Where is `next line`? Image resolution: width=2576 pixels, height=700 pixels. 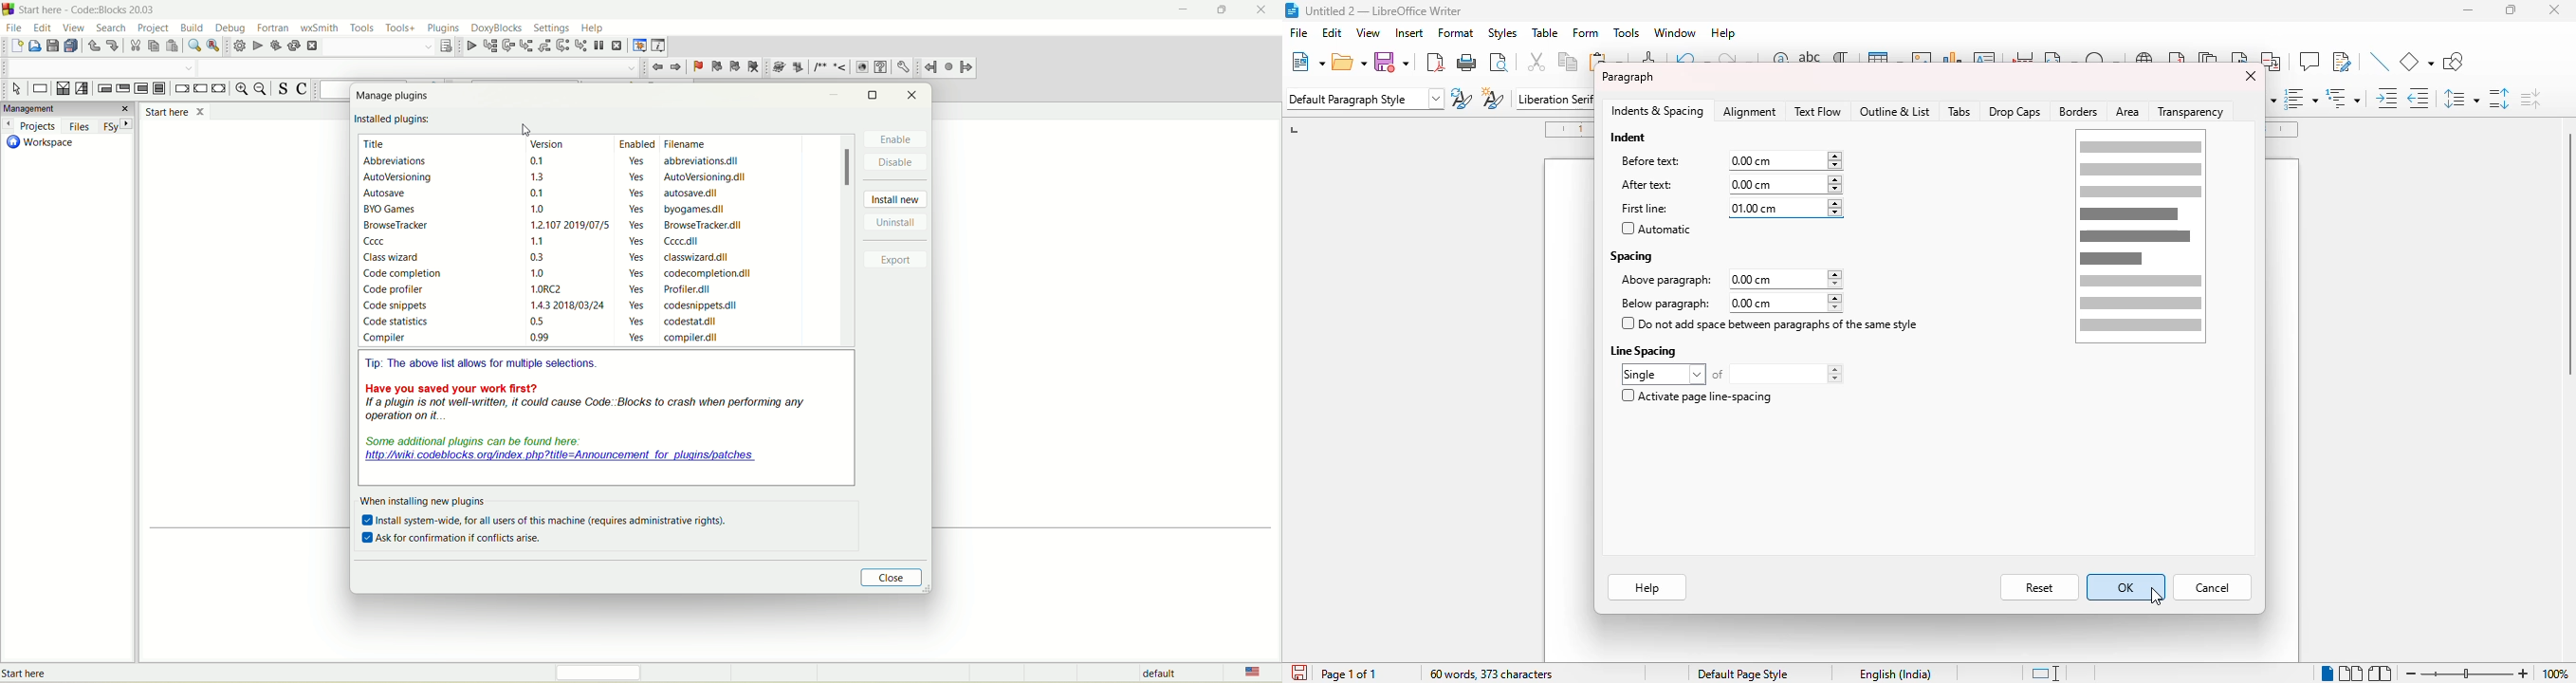 next line is located at coordinates (508, 45).